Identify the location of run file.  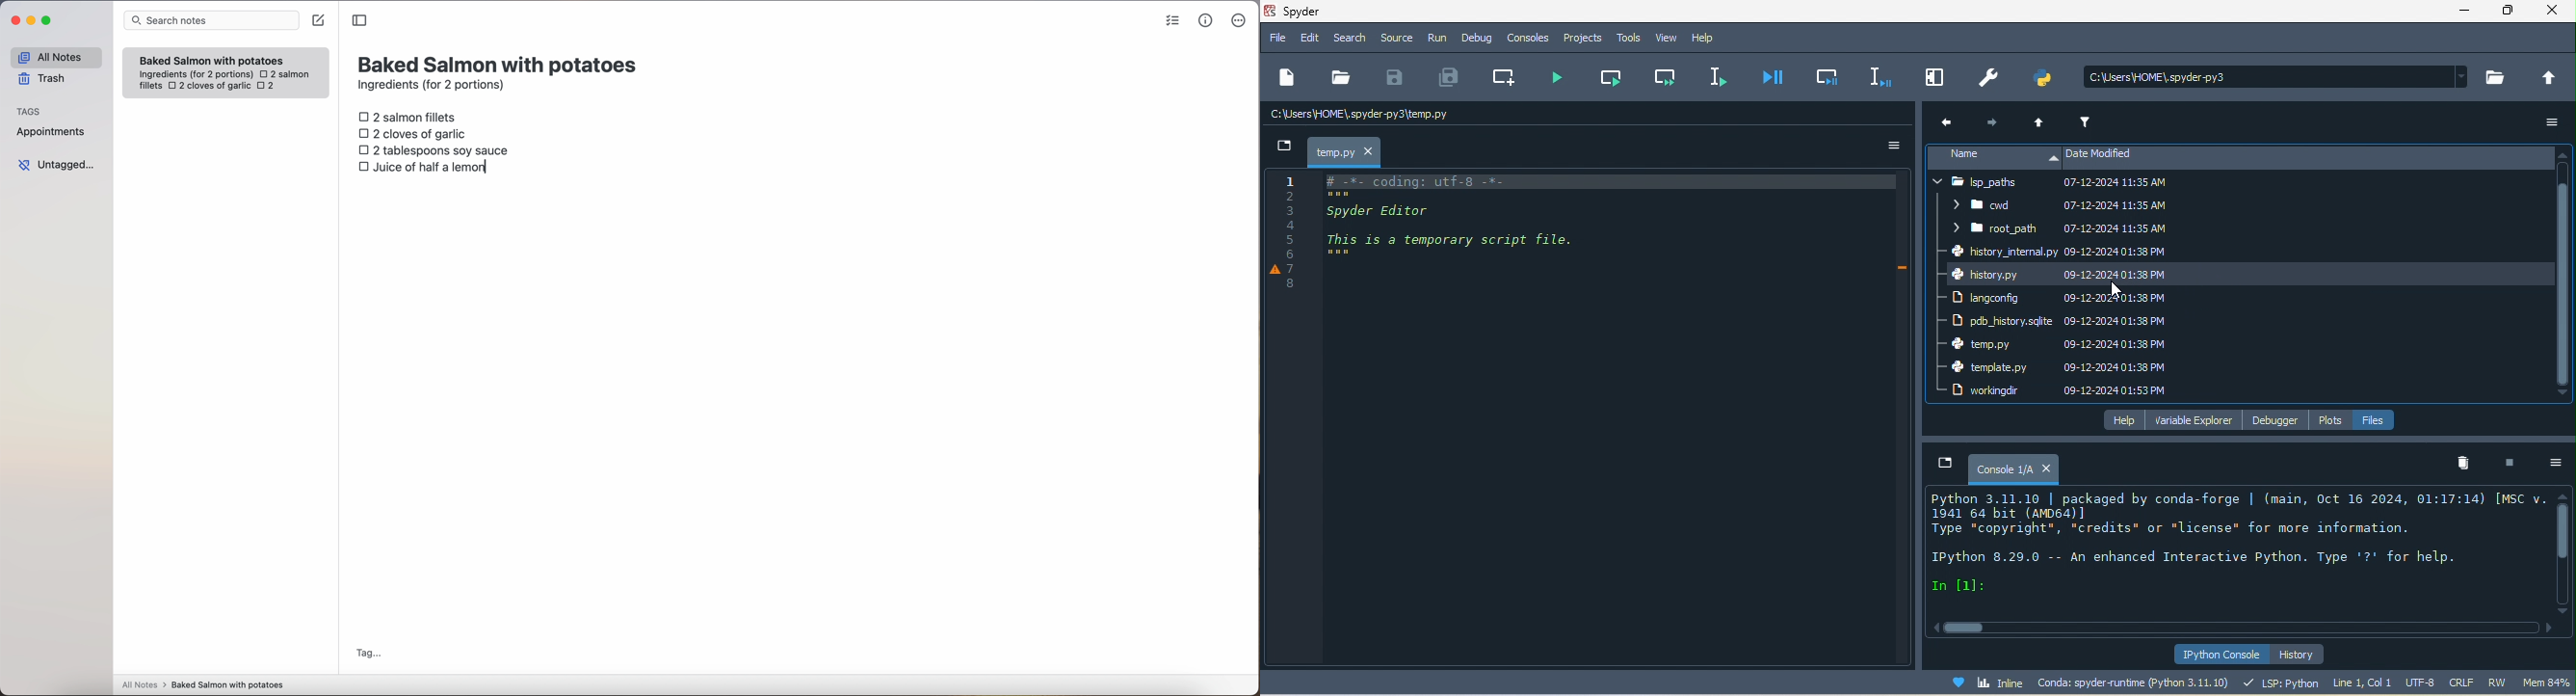
(1553, 78).